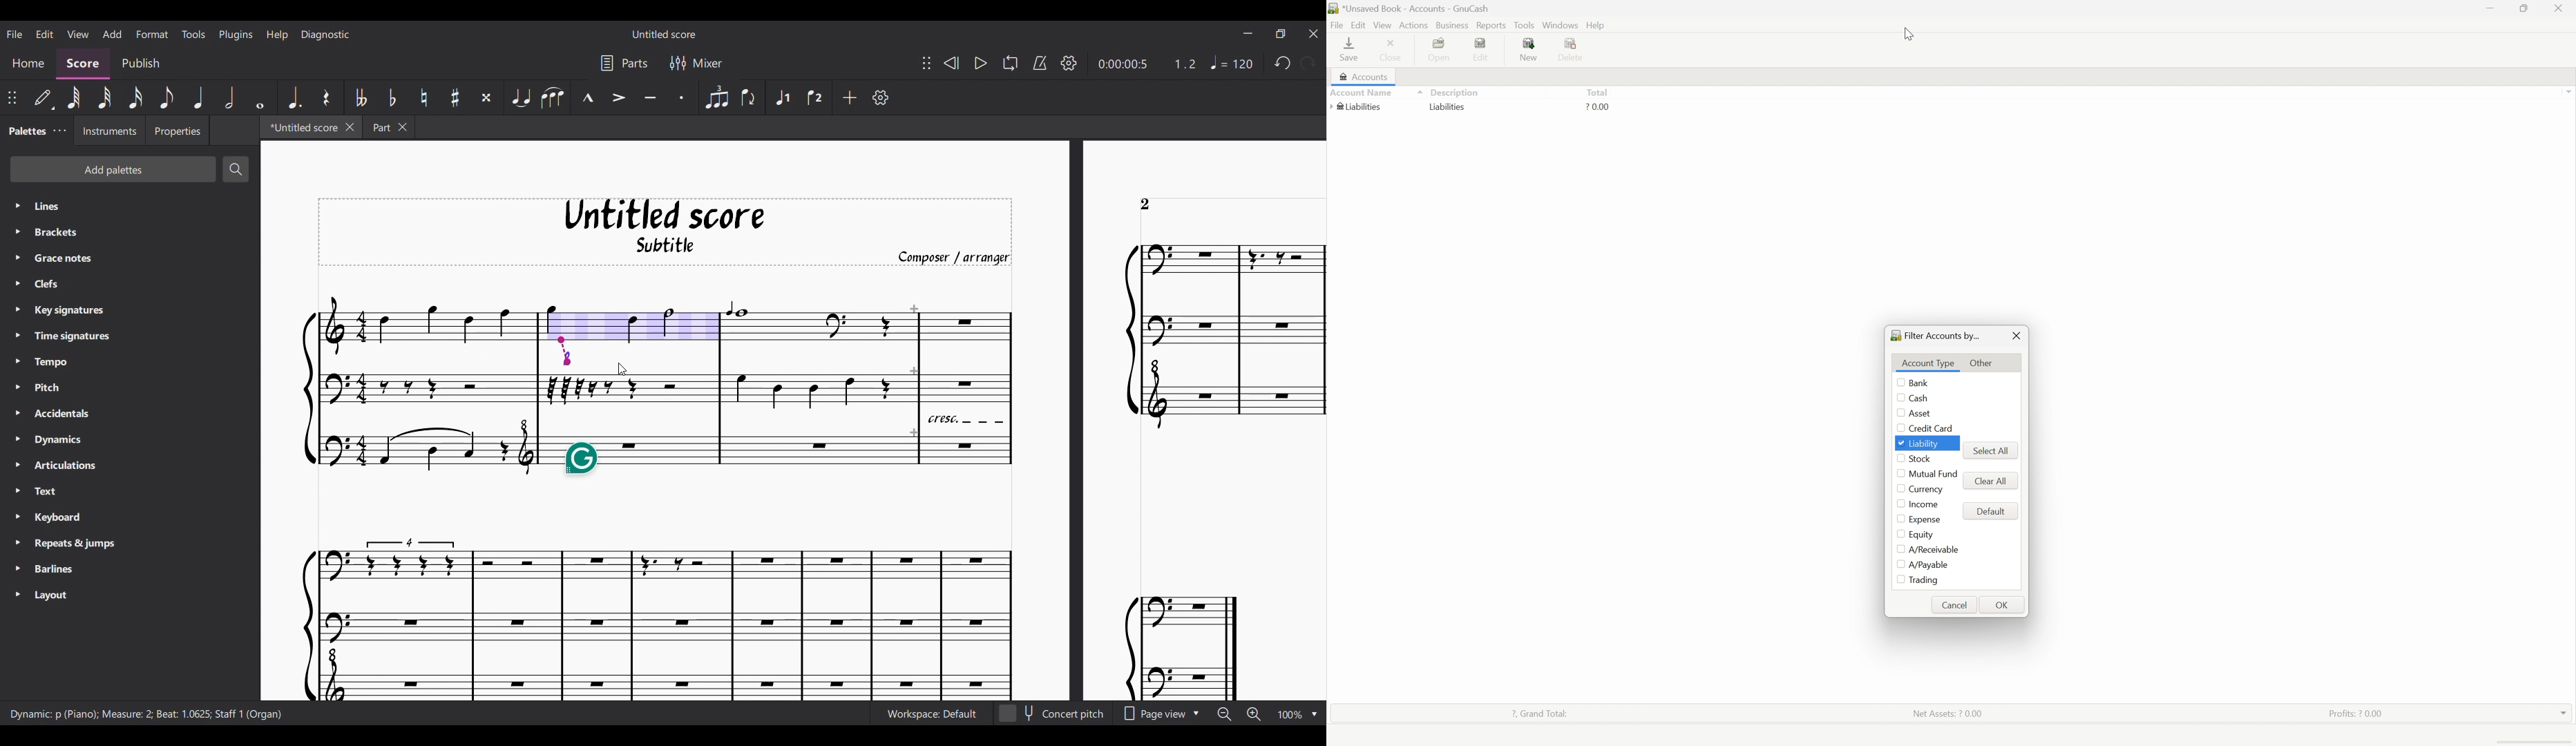  Describe the element at coordinates (1923, 534) in the screenshot. I see `Equity` at that location.